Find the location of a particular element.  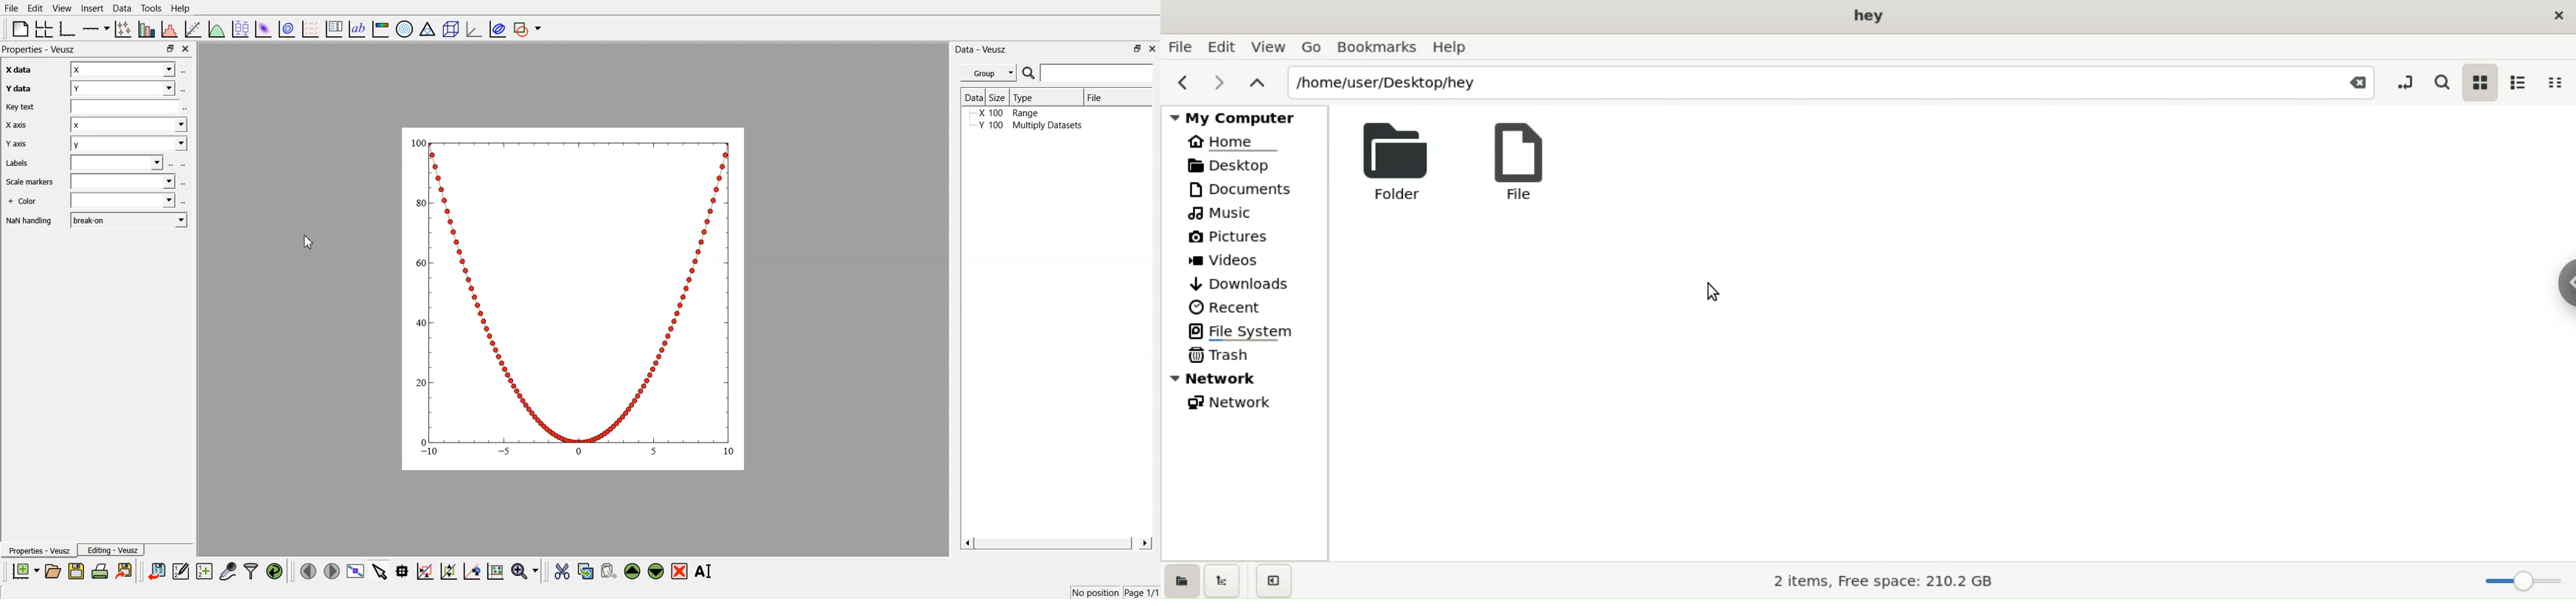

blank page is located at coordinates (18, 28).